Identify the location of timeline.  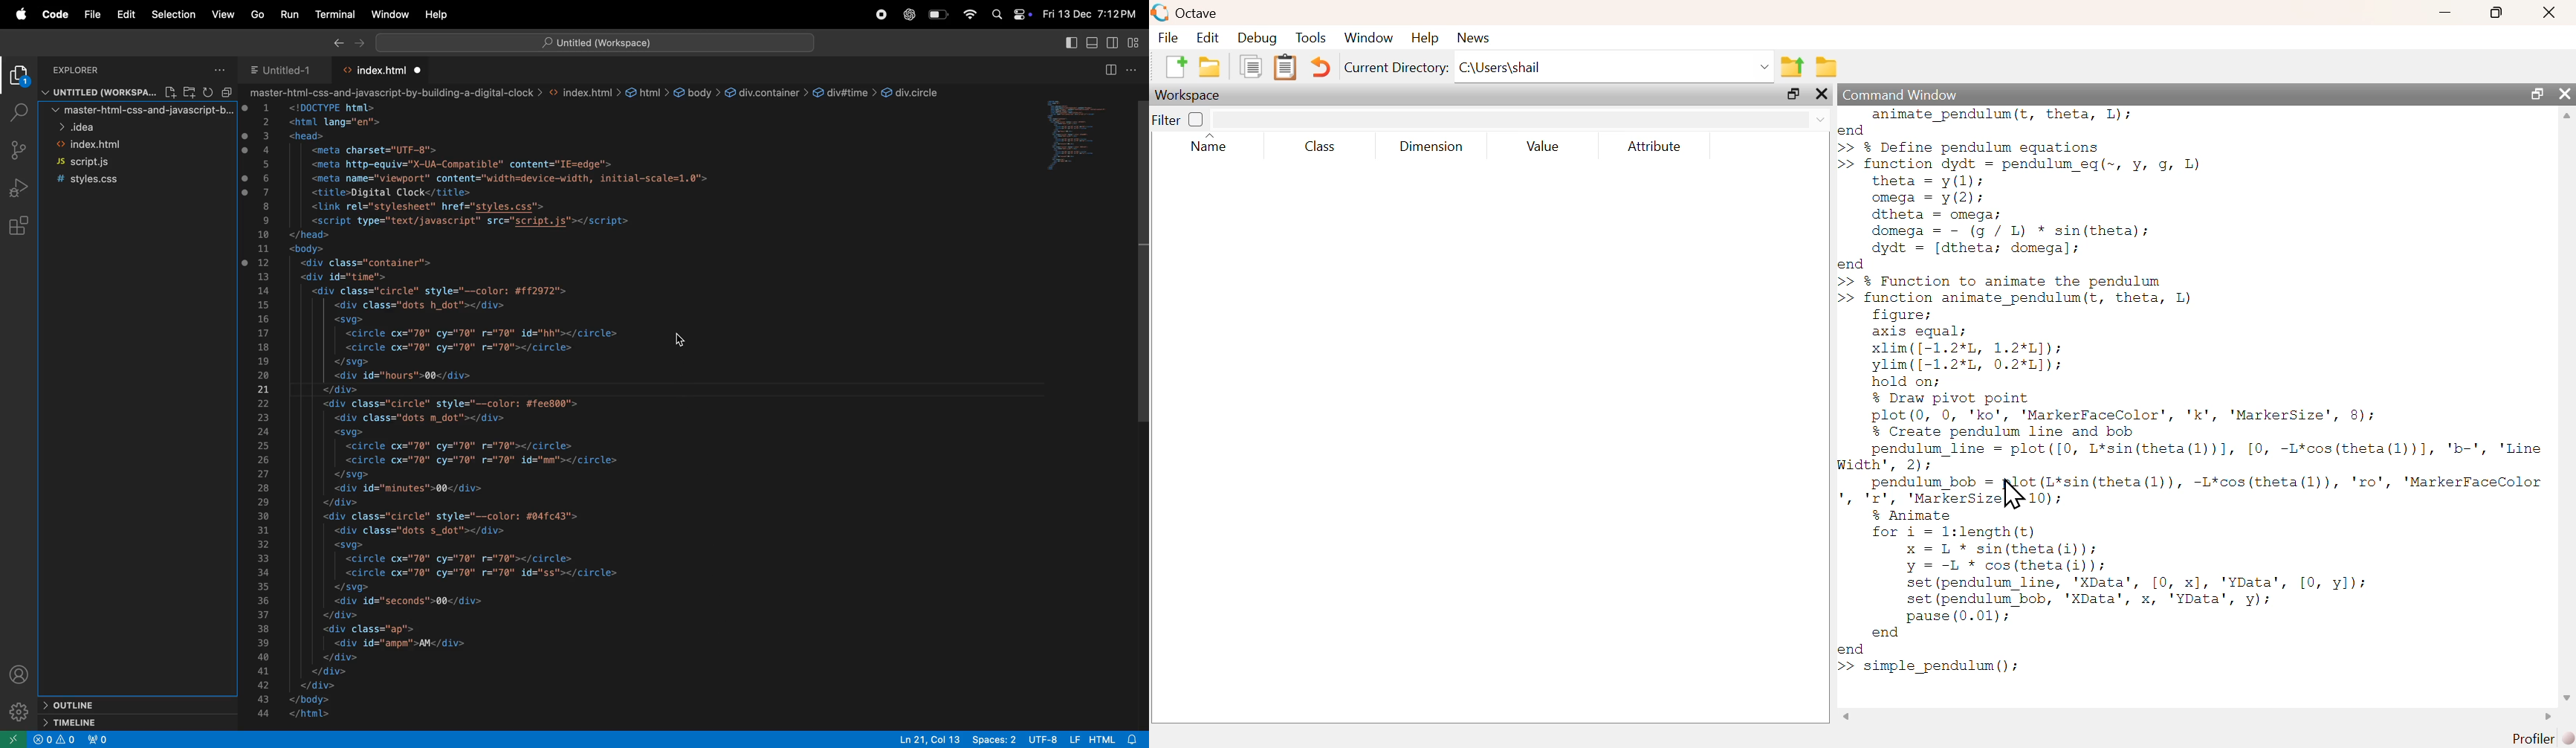
(102, 723).